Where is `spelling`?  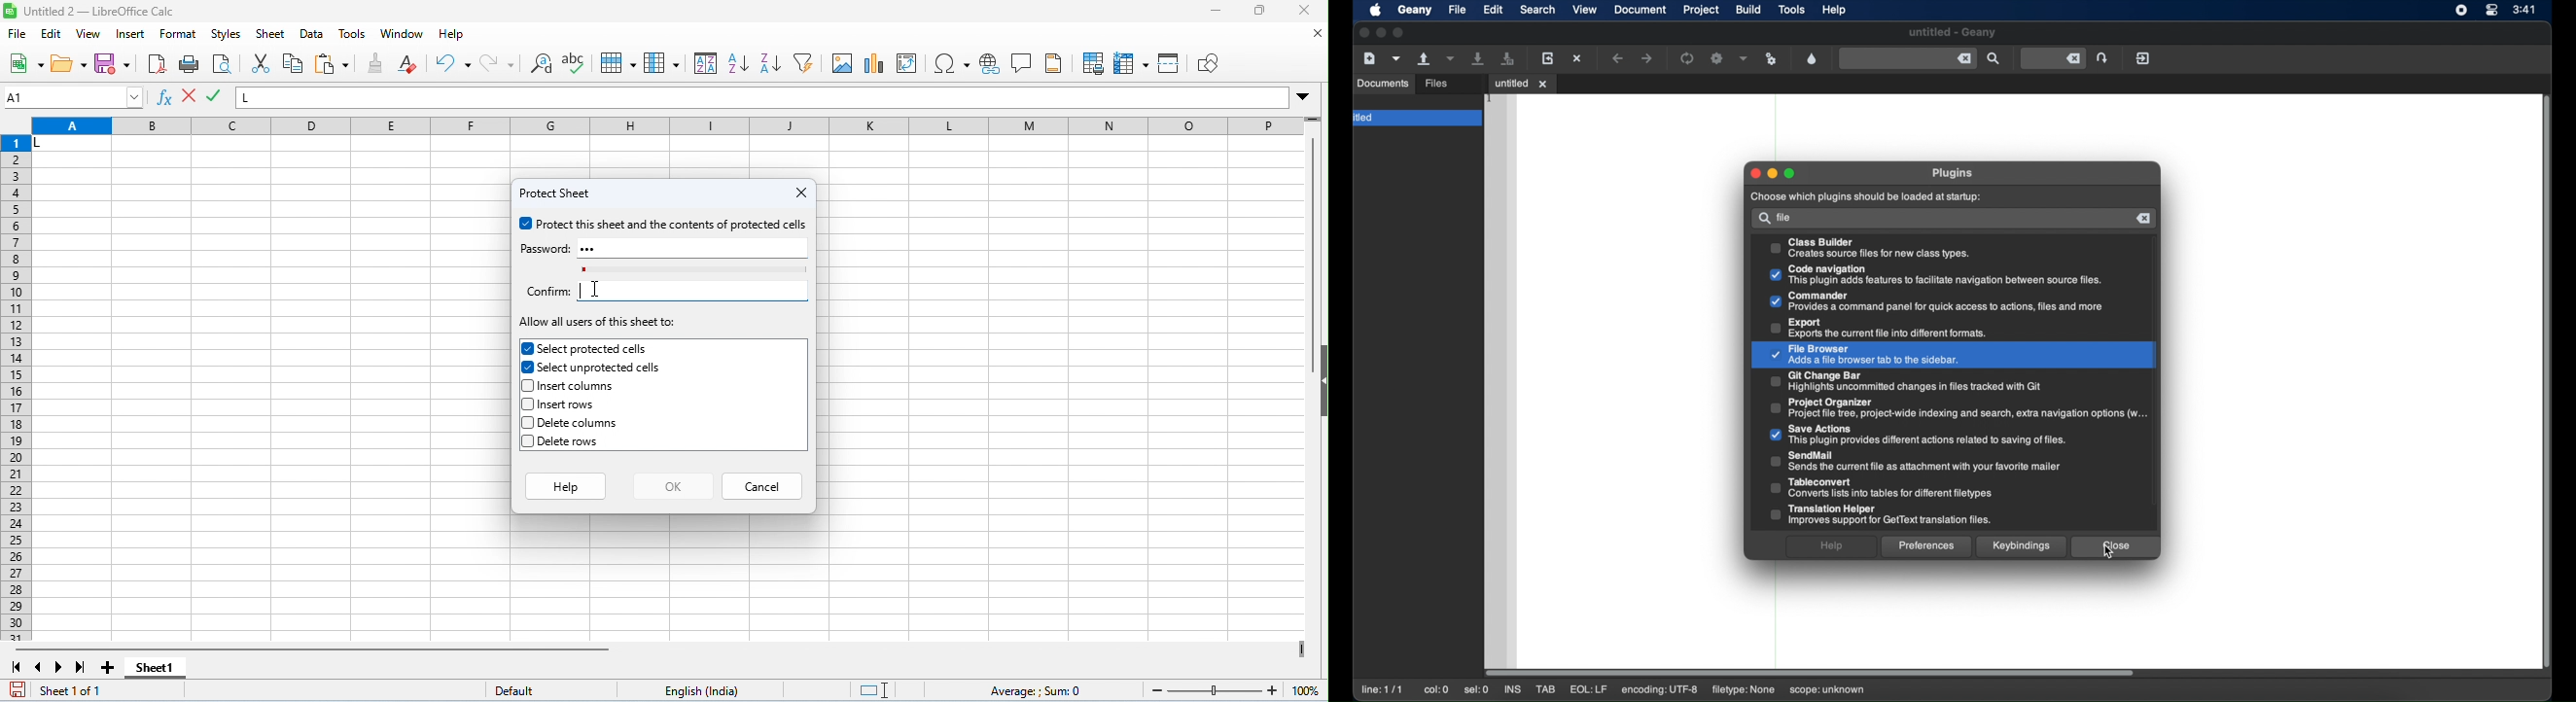
spelling is located at coordinates (577, 65).